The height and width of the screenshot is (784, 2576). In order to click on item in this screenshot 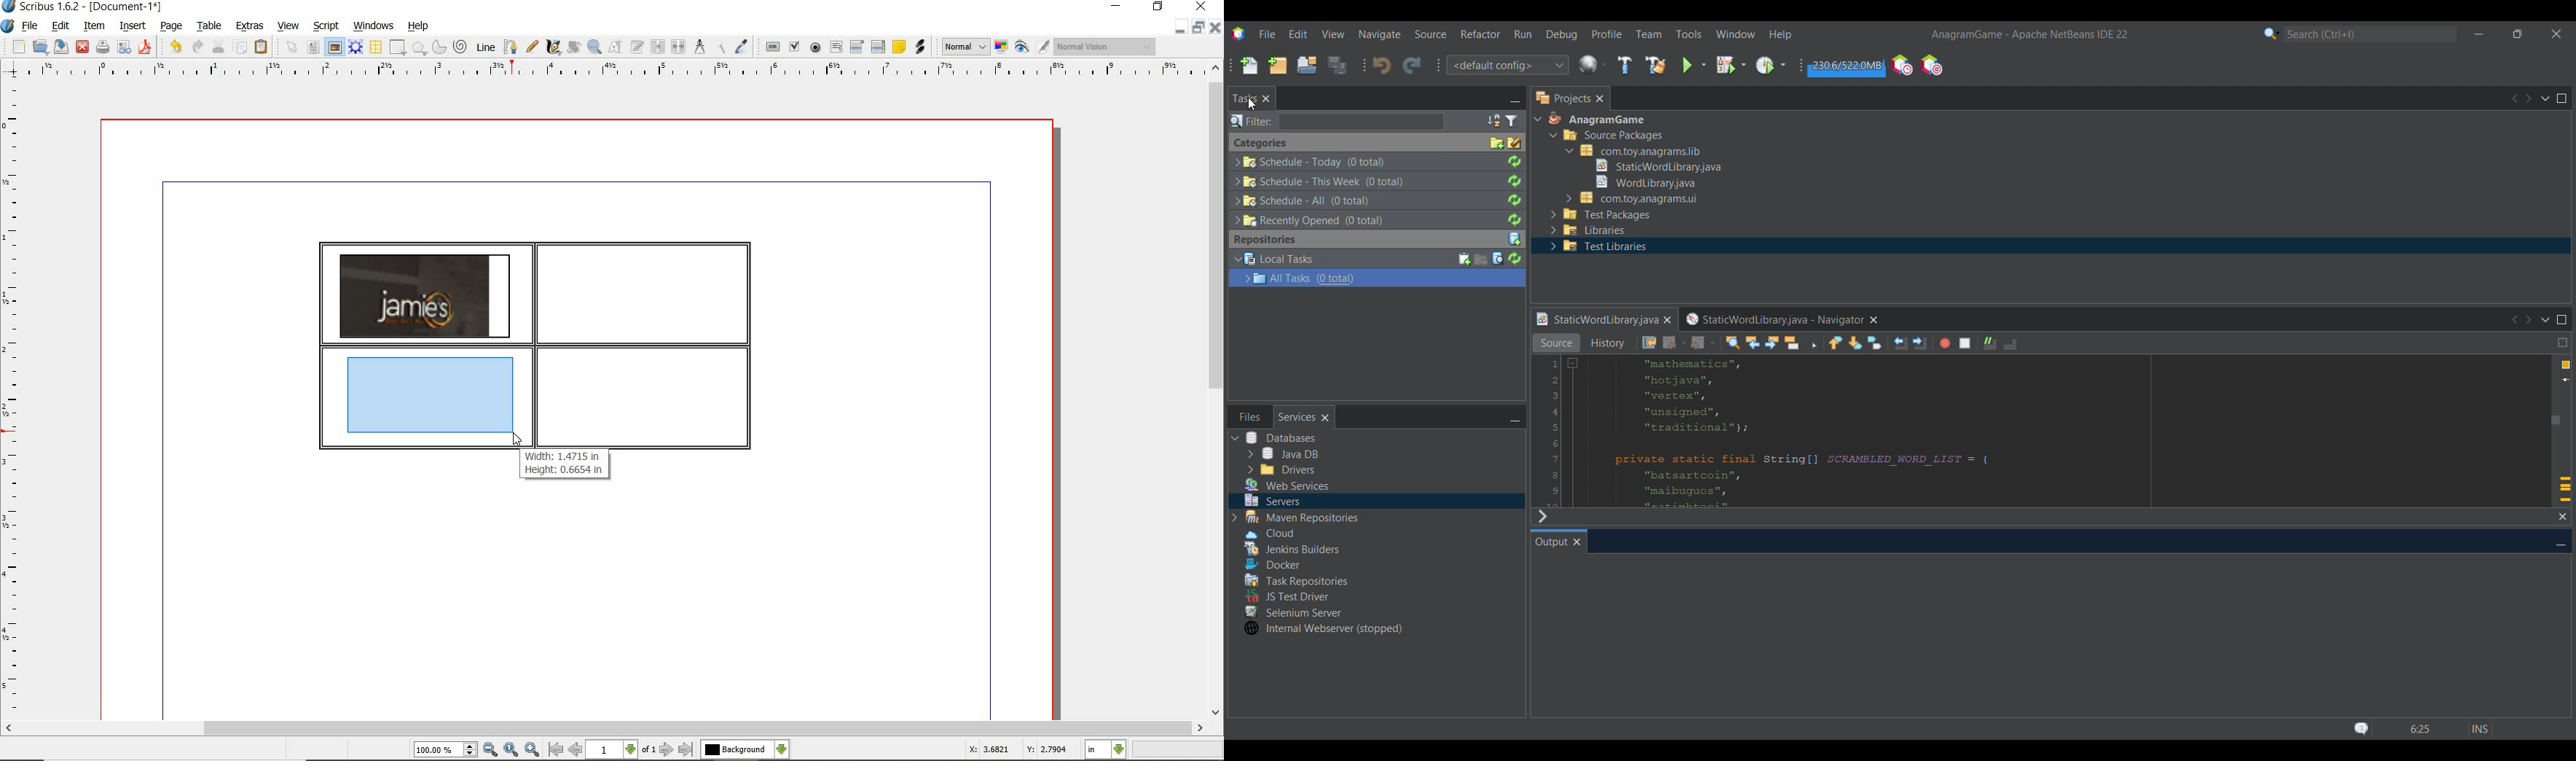, I will do `click(93, 26)`.